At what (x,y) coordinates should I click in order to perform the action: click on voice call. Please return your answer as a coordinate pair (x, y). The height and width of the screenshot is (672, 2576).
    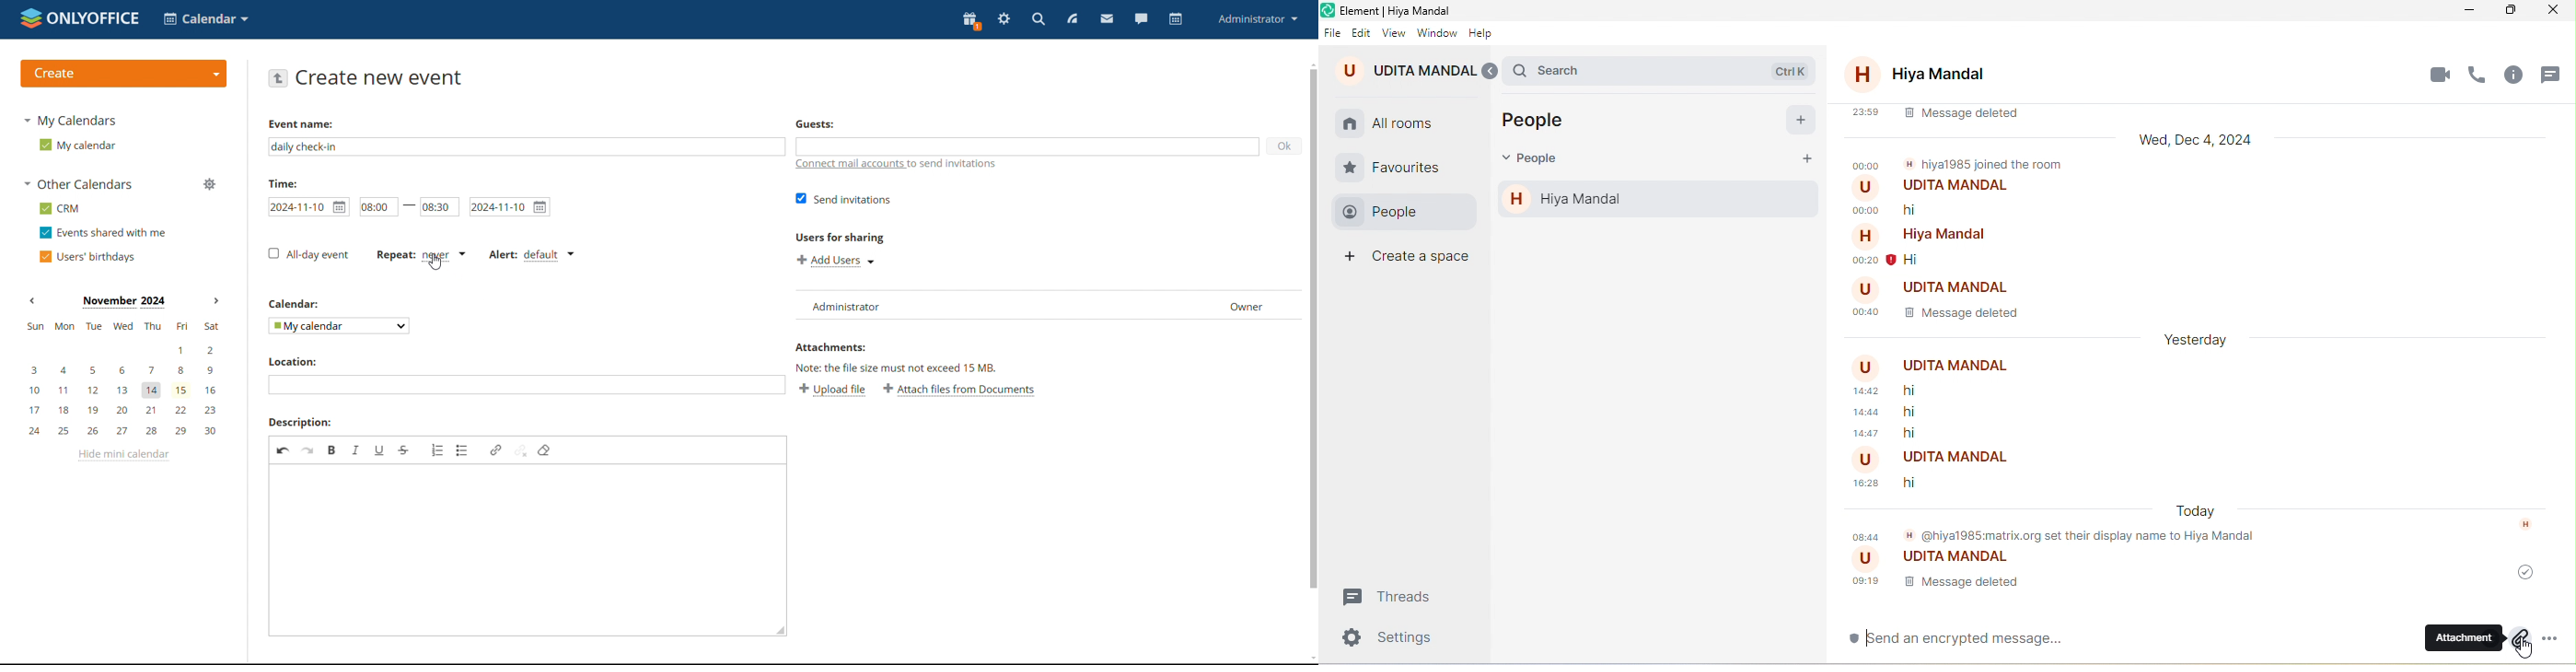
    Looking at the image, I should click on (2481, 76).